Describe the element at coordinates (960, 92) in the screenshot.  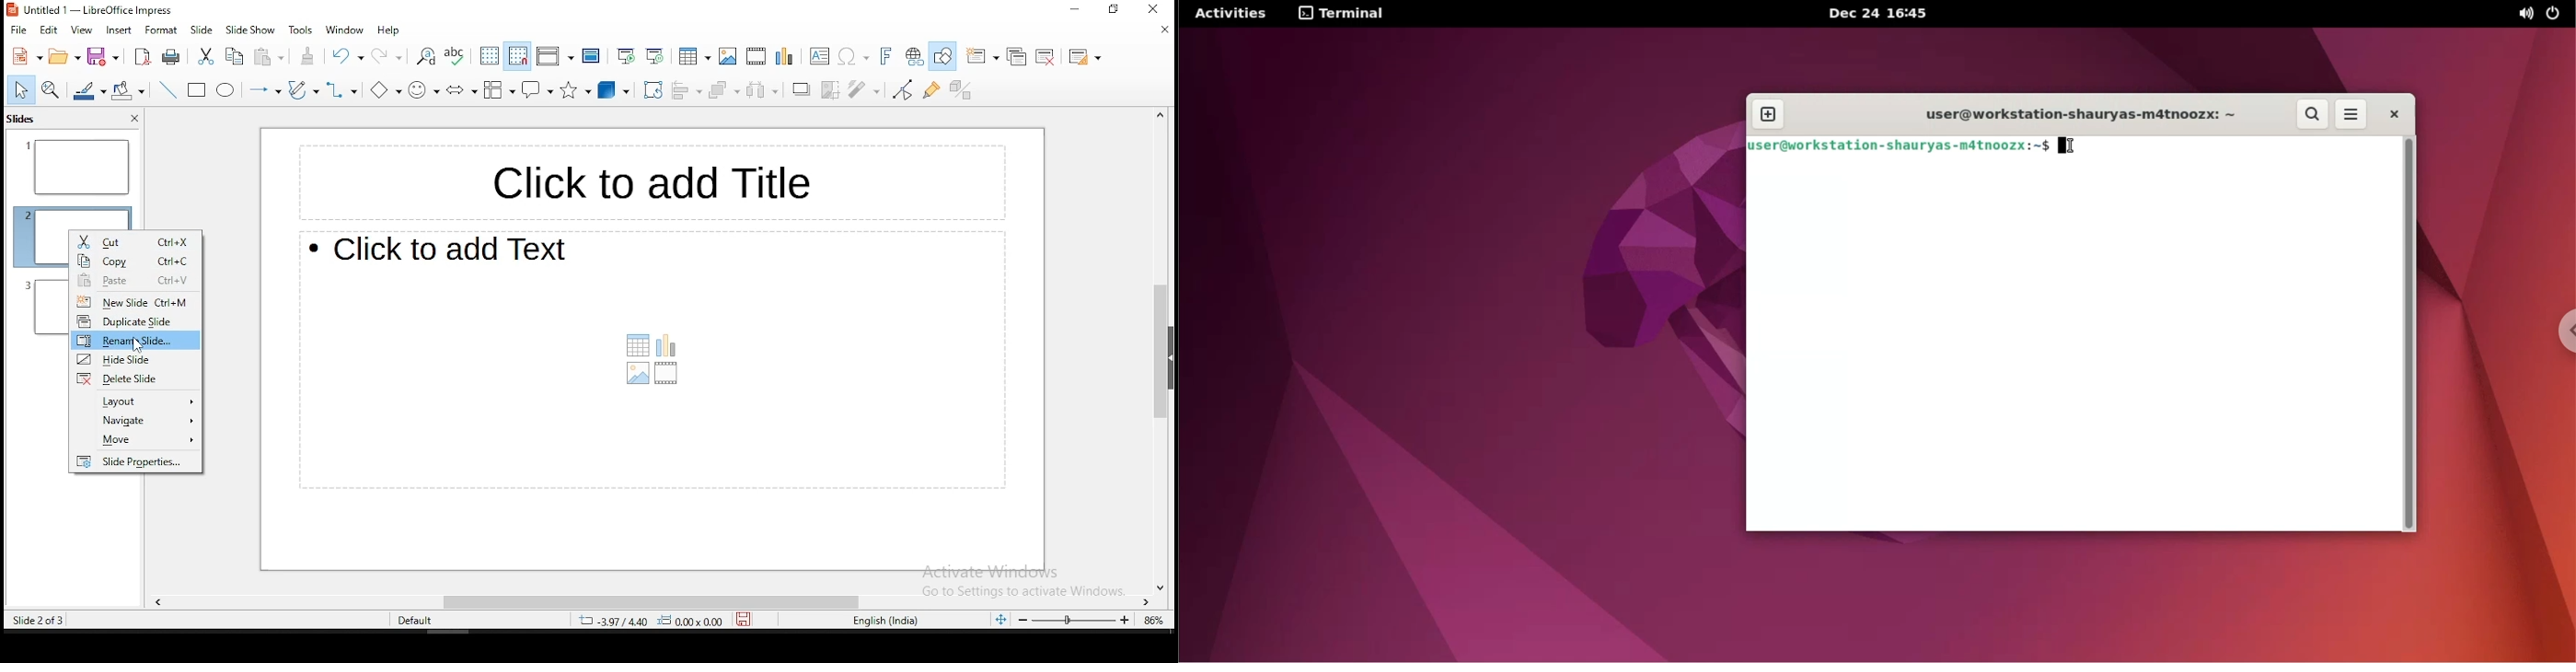
I see `toggle extrusion` at that location.